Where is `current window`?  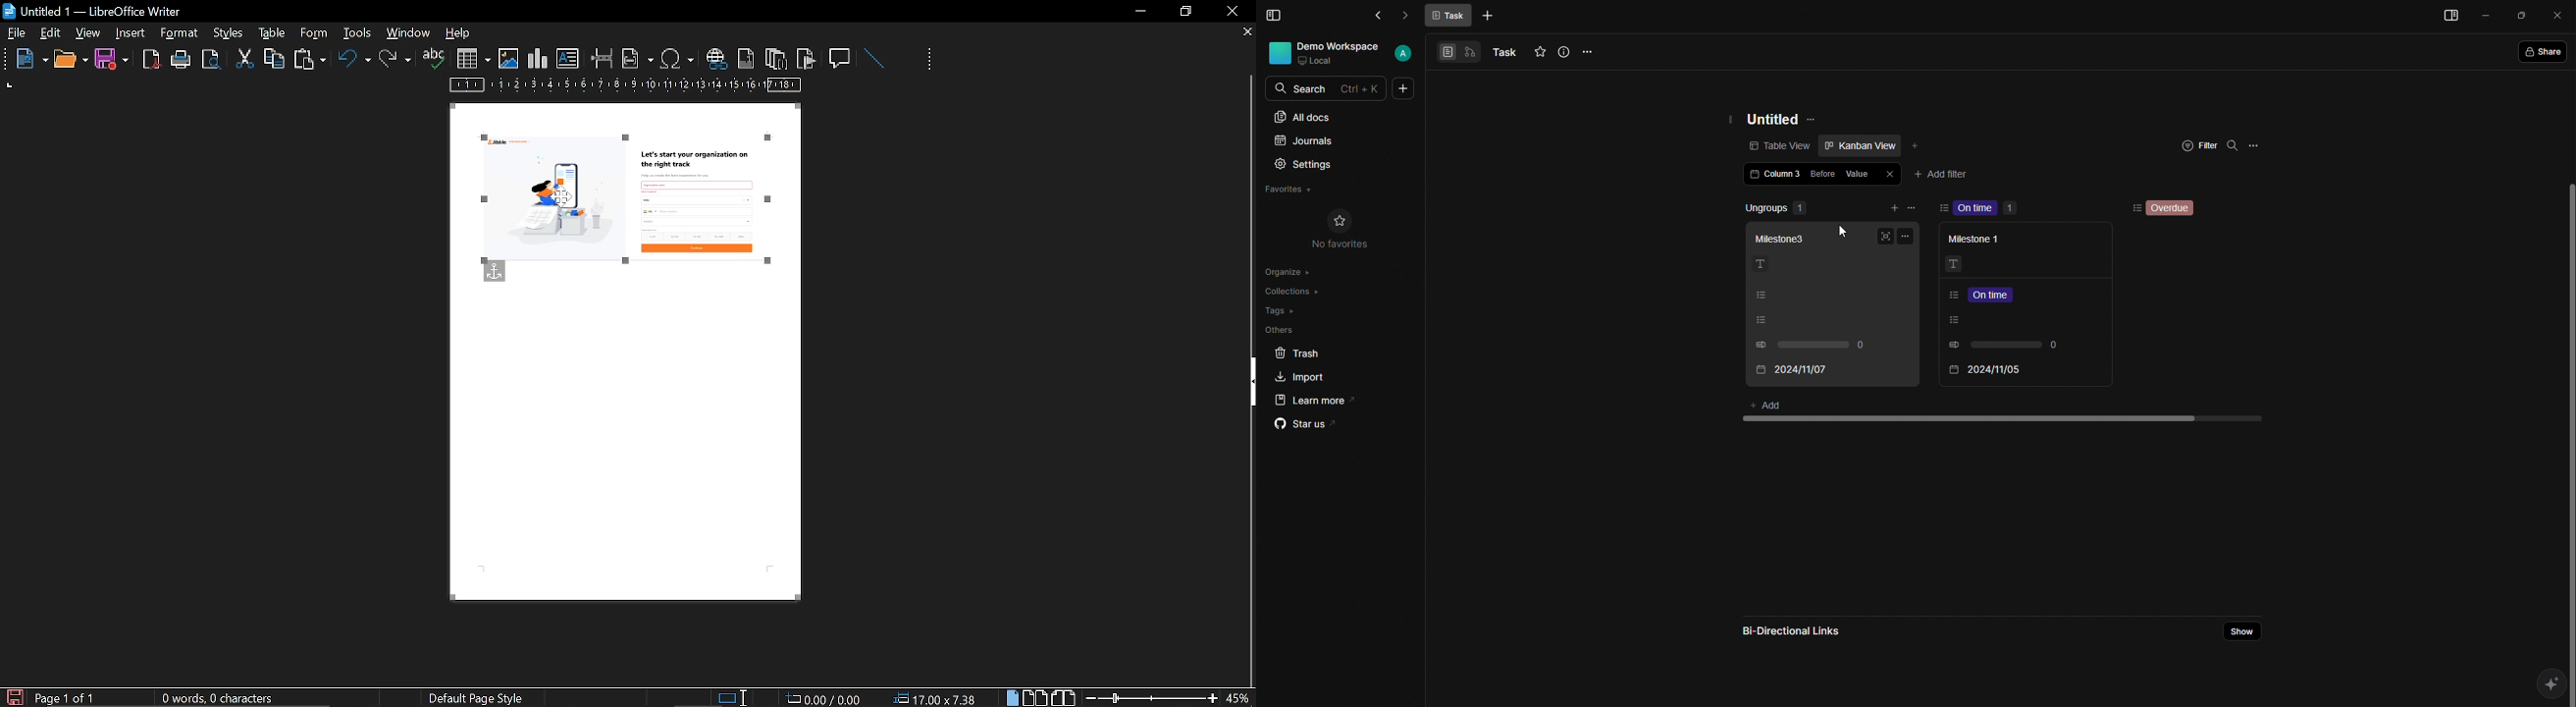
current window is located at coordinates (95, 10).